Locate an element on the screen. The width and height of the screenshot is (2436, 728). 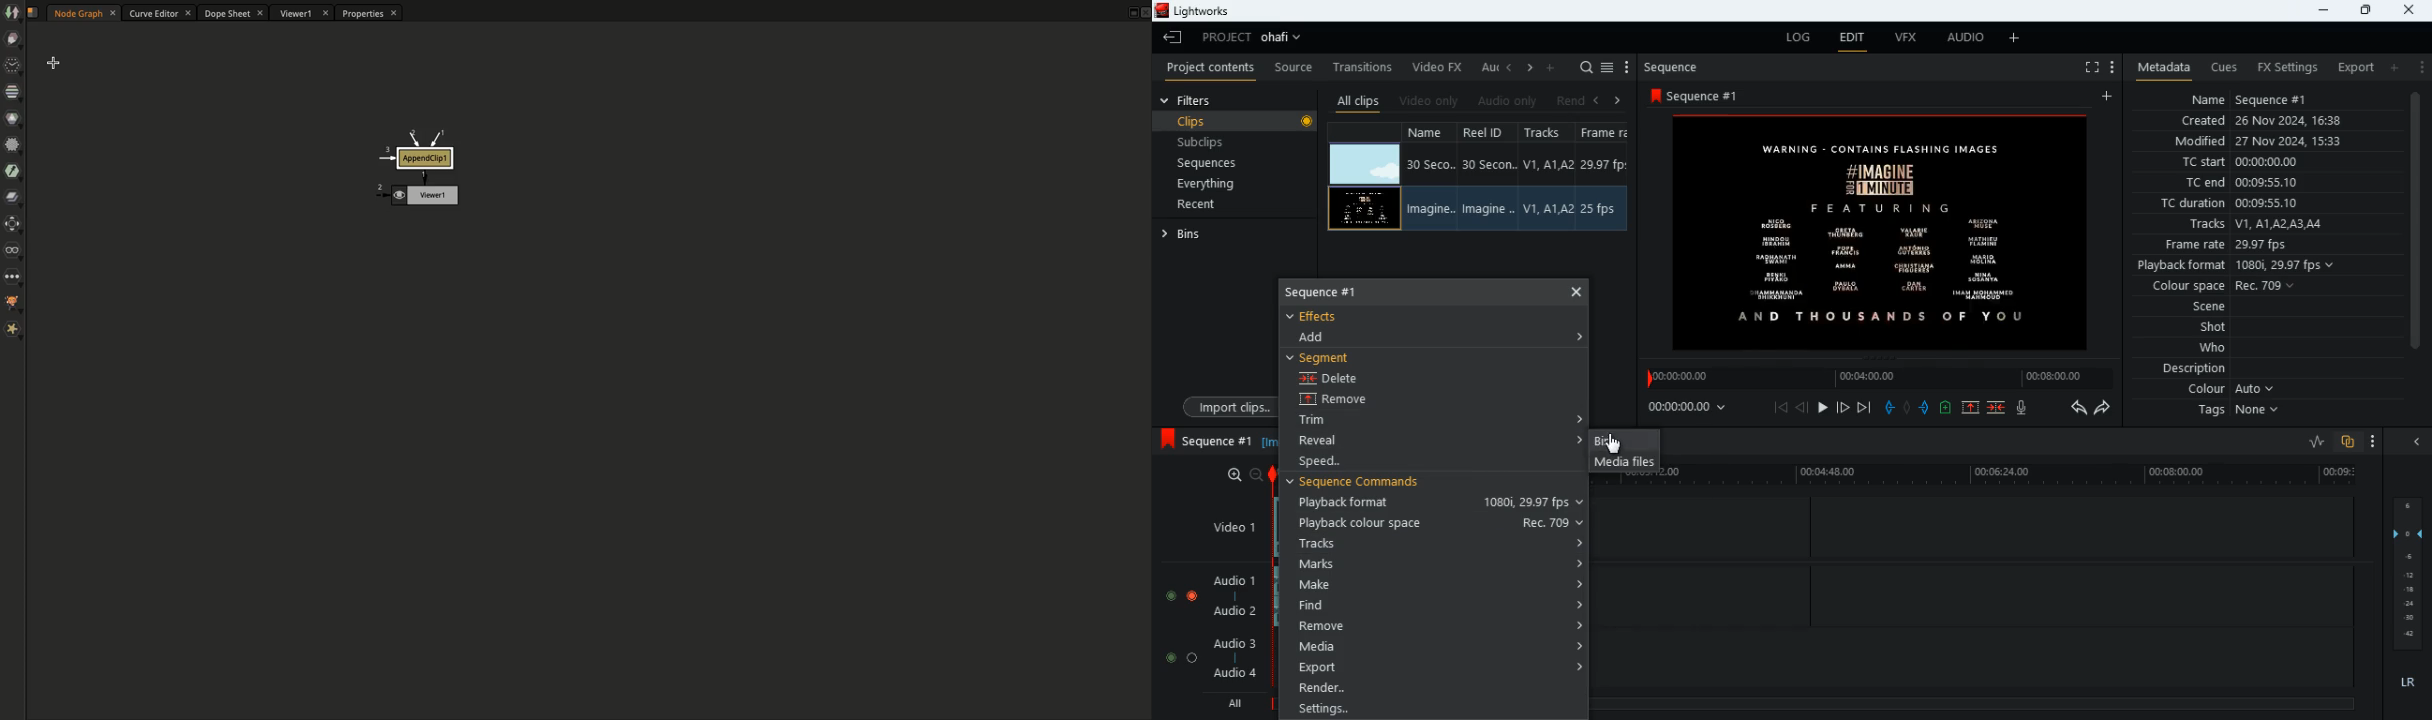
remove is located at coordinates (1436, 626).